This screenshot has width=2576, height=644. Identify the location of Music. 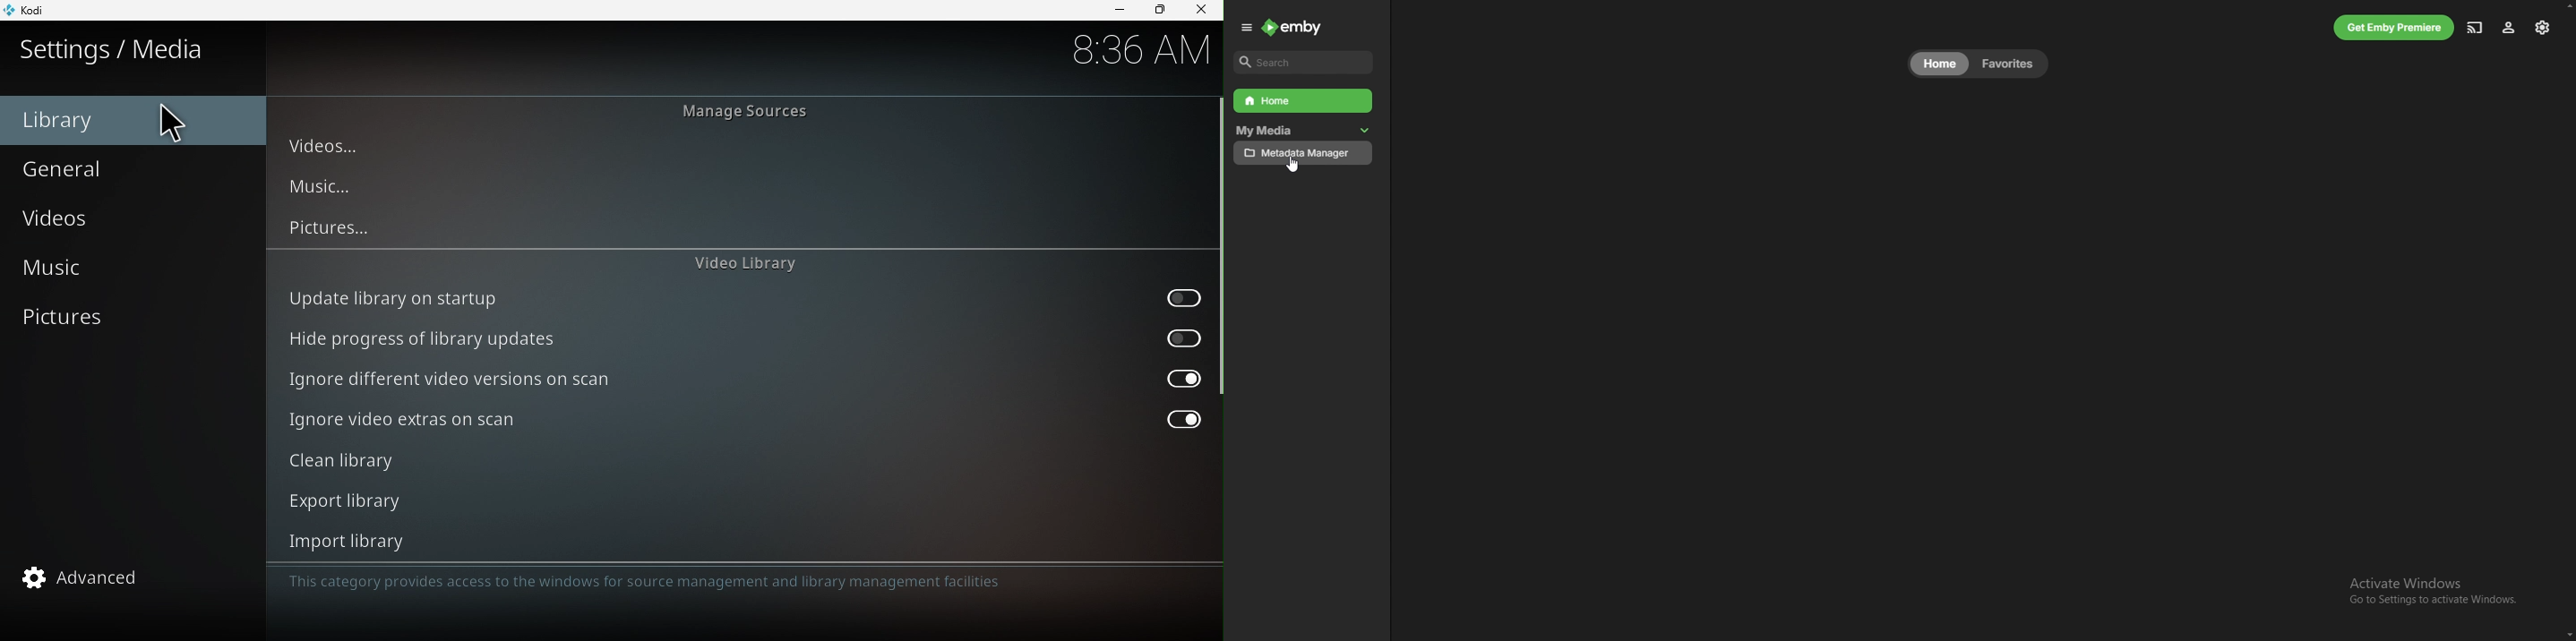
(124, 271).